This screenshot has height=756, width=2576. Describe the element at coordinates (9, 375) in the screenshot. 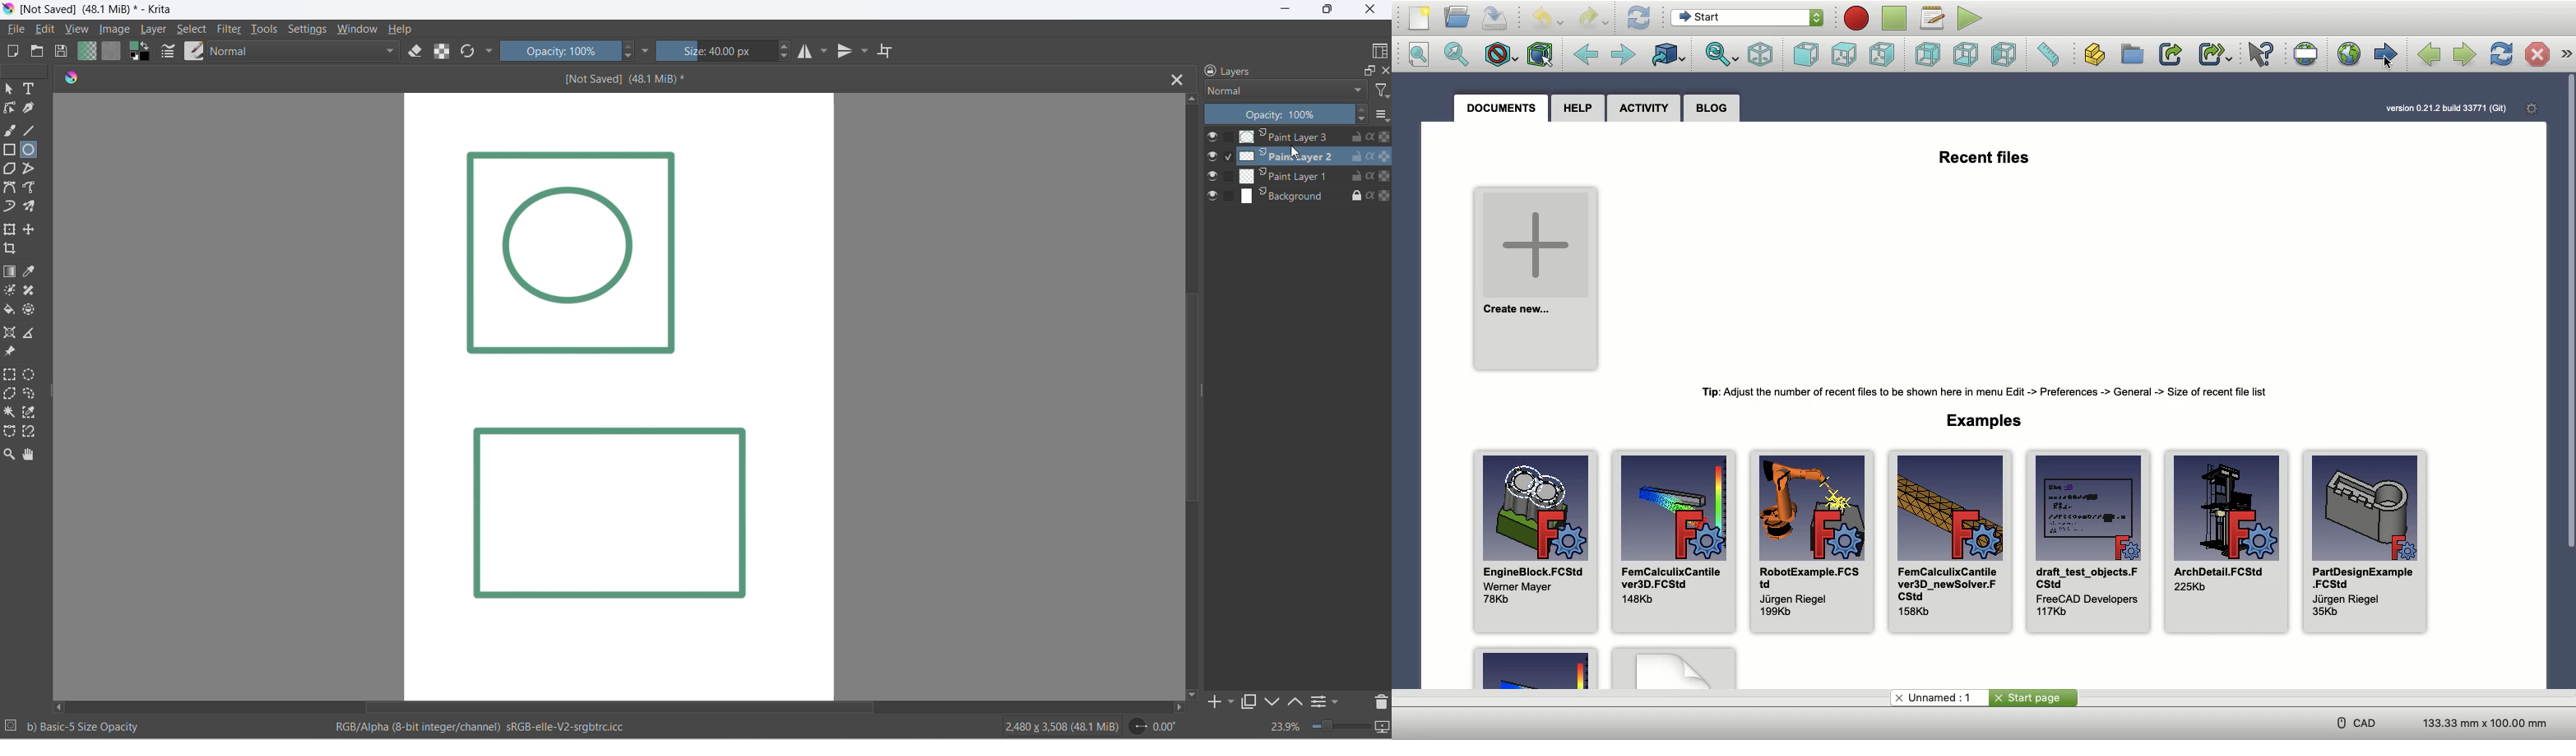

I see `rectangular selection tool` at that location.